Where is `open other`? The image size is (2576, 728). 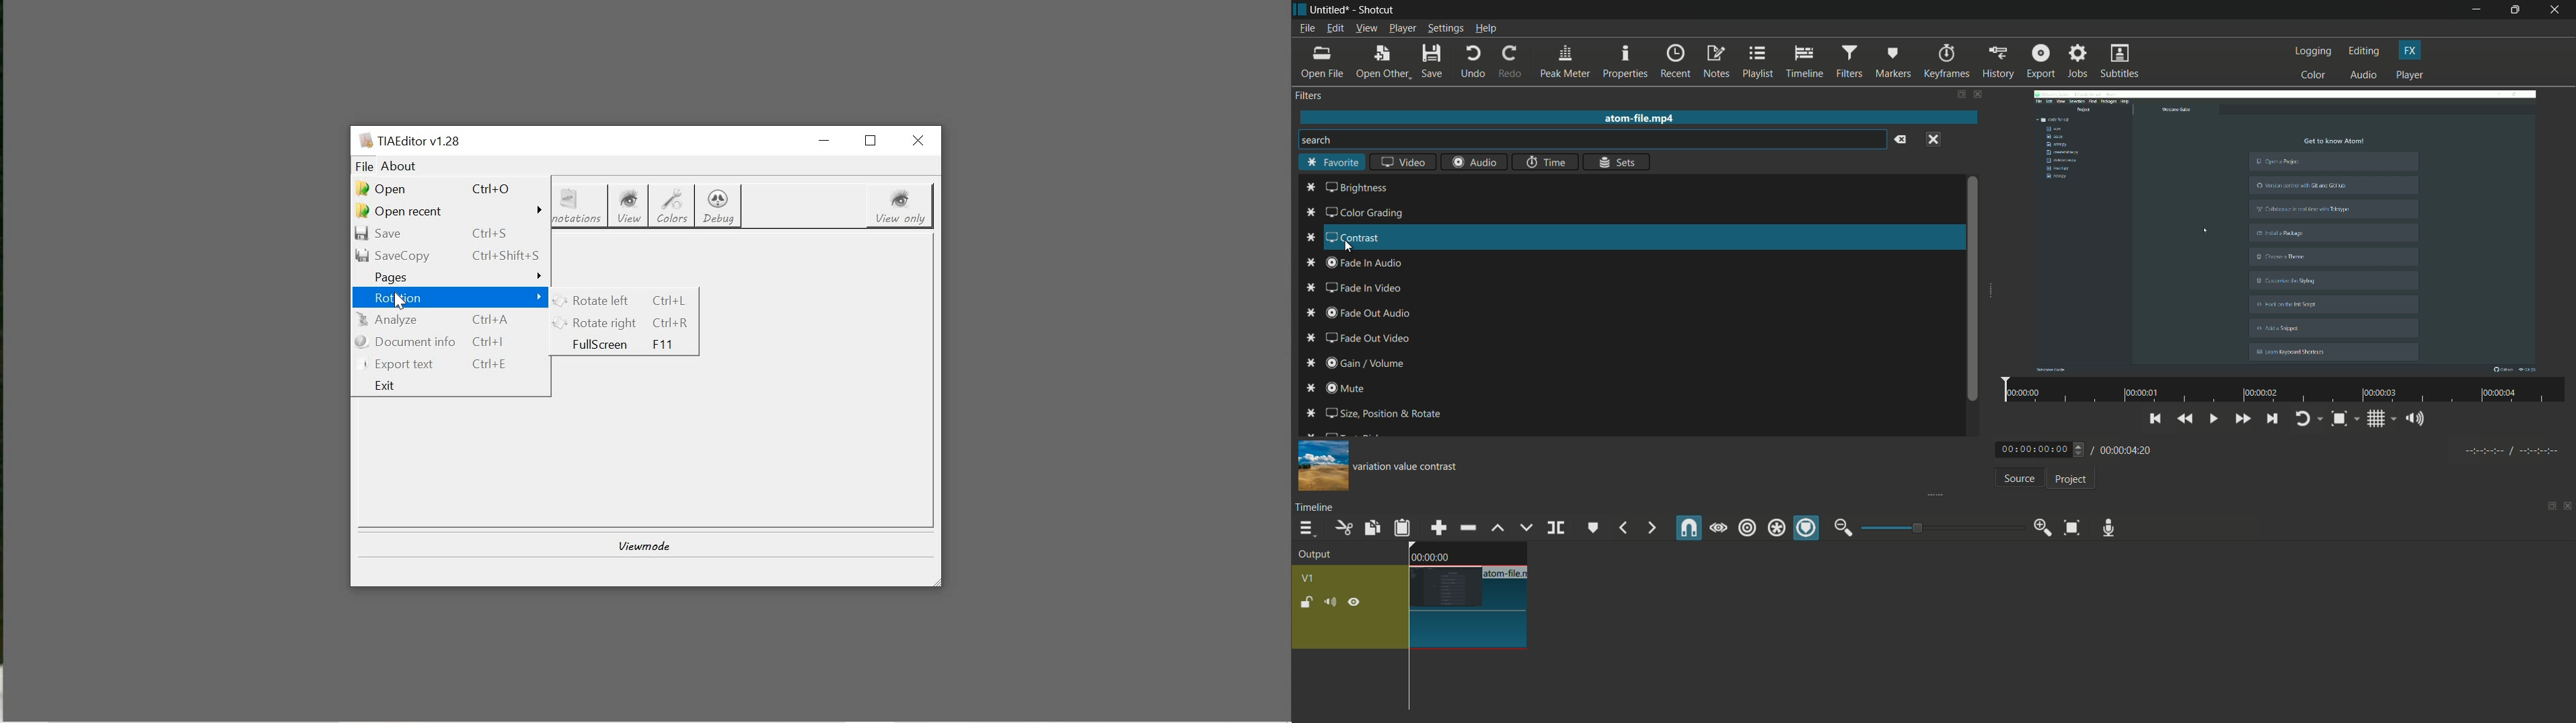 open other is located at coordinates (1383, 62).